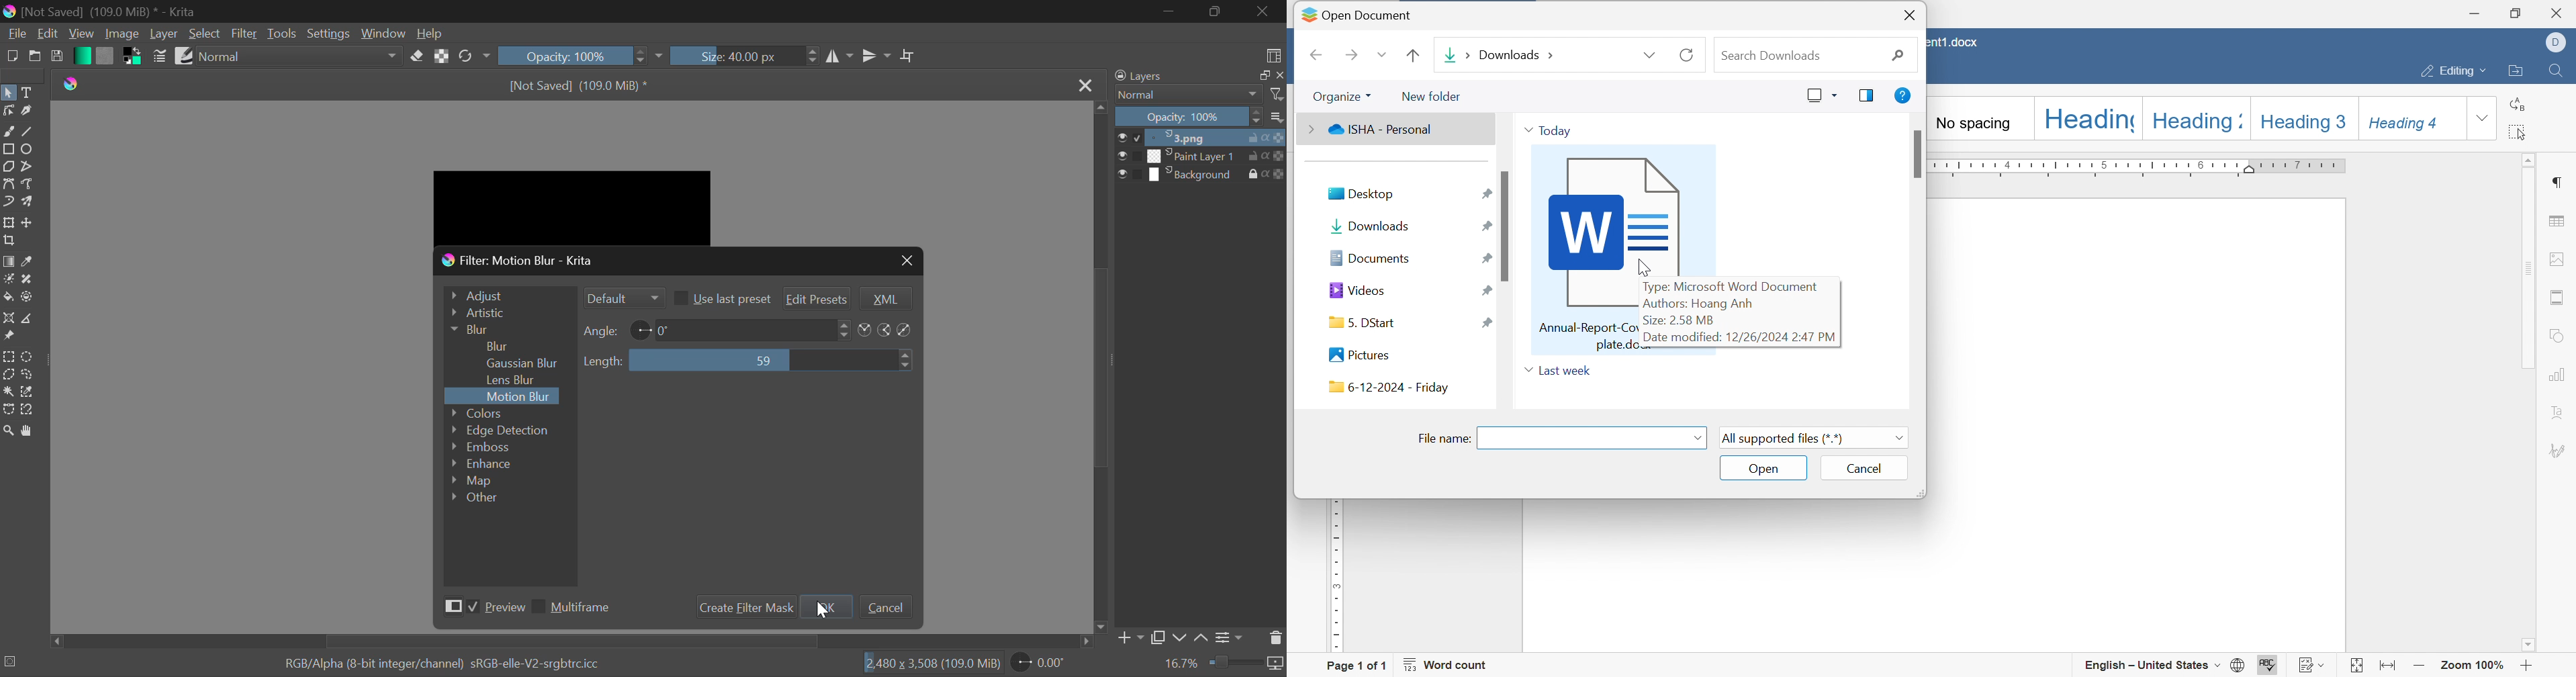 The image size is (2576, 700). I want to click on Minimize, so click(1214, 11).